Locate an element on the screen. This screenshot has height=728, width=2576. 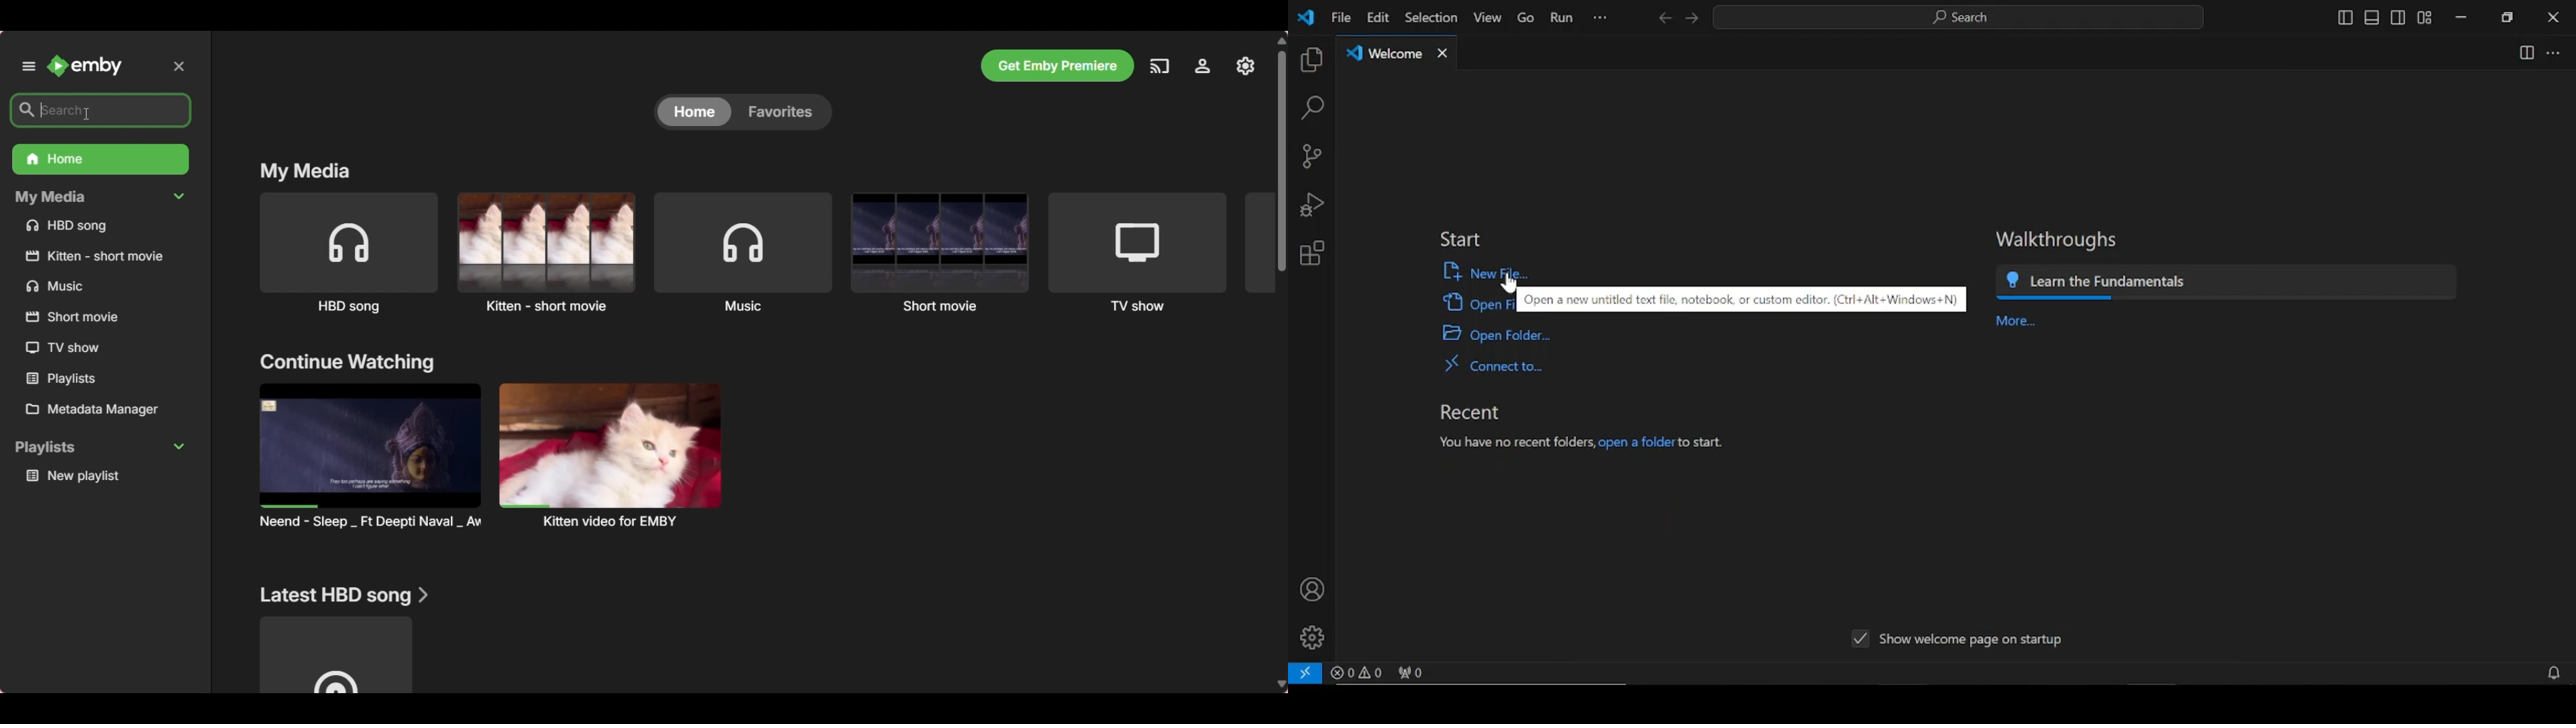
cursor is located at coordinates (93, 111).